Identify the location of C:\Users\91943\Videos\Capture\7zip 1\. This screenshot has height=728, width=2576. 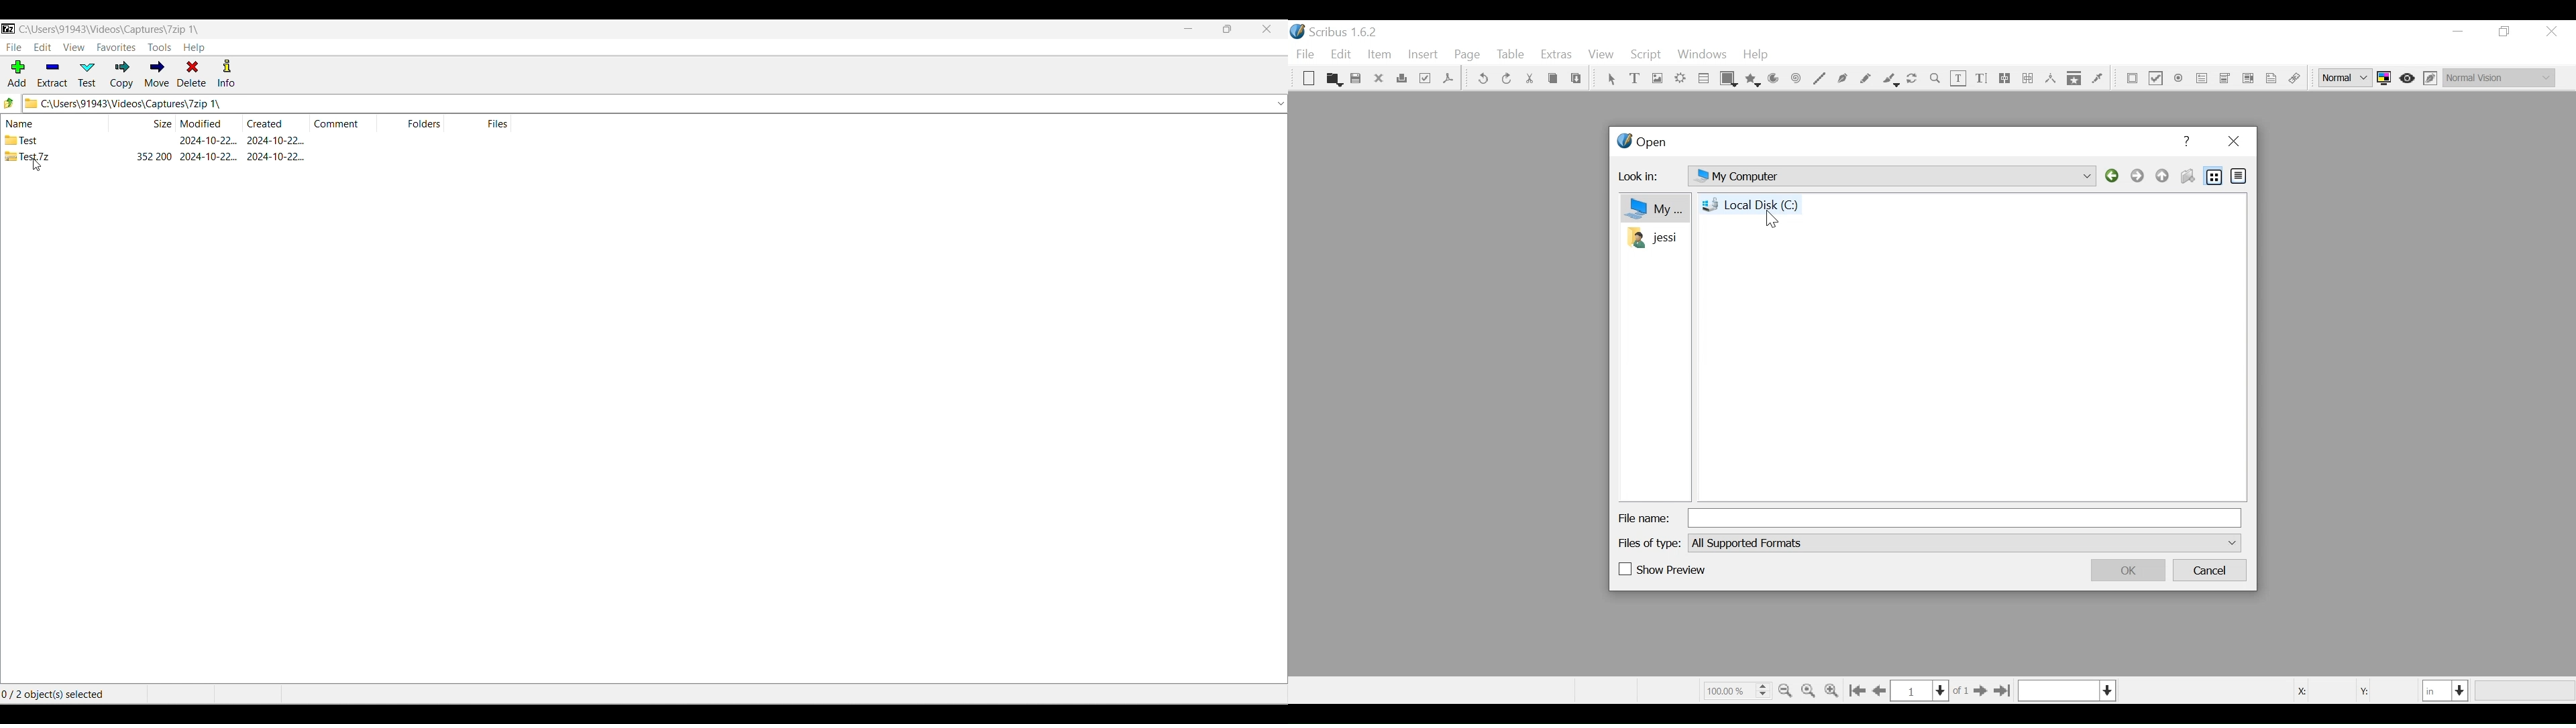
(109, 29).